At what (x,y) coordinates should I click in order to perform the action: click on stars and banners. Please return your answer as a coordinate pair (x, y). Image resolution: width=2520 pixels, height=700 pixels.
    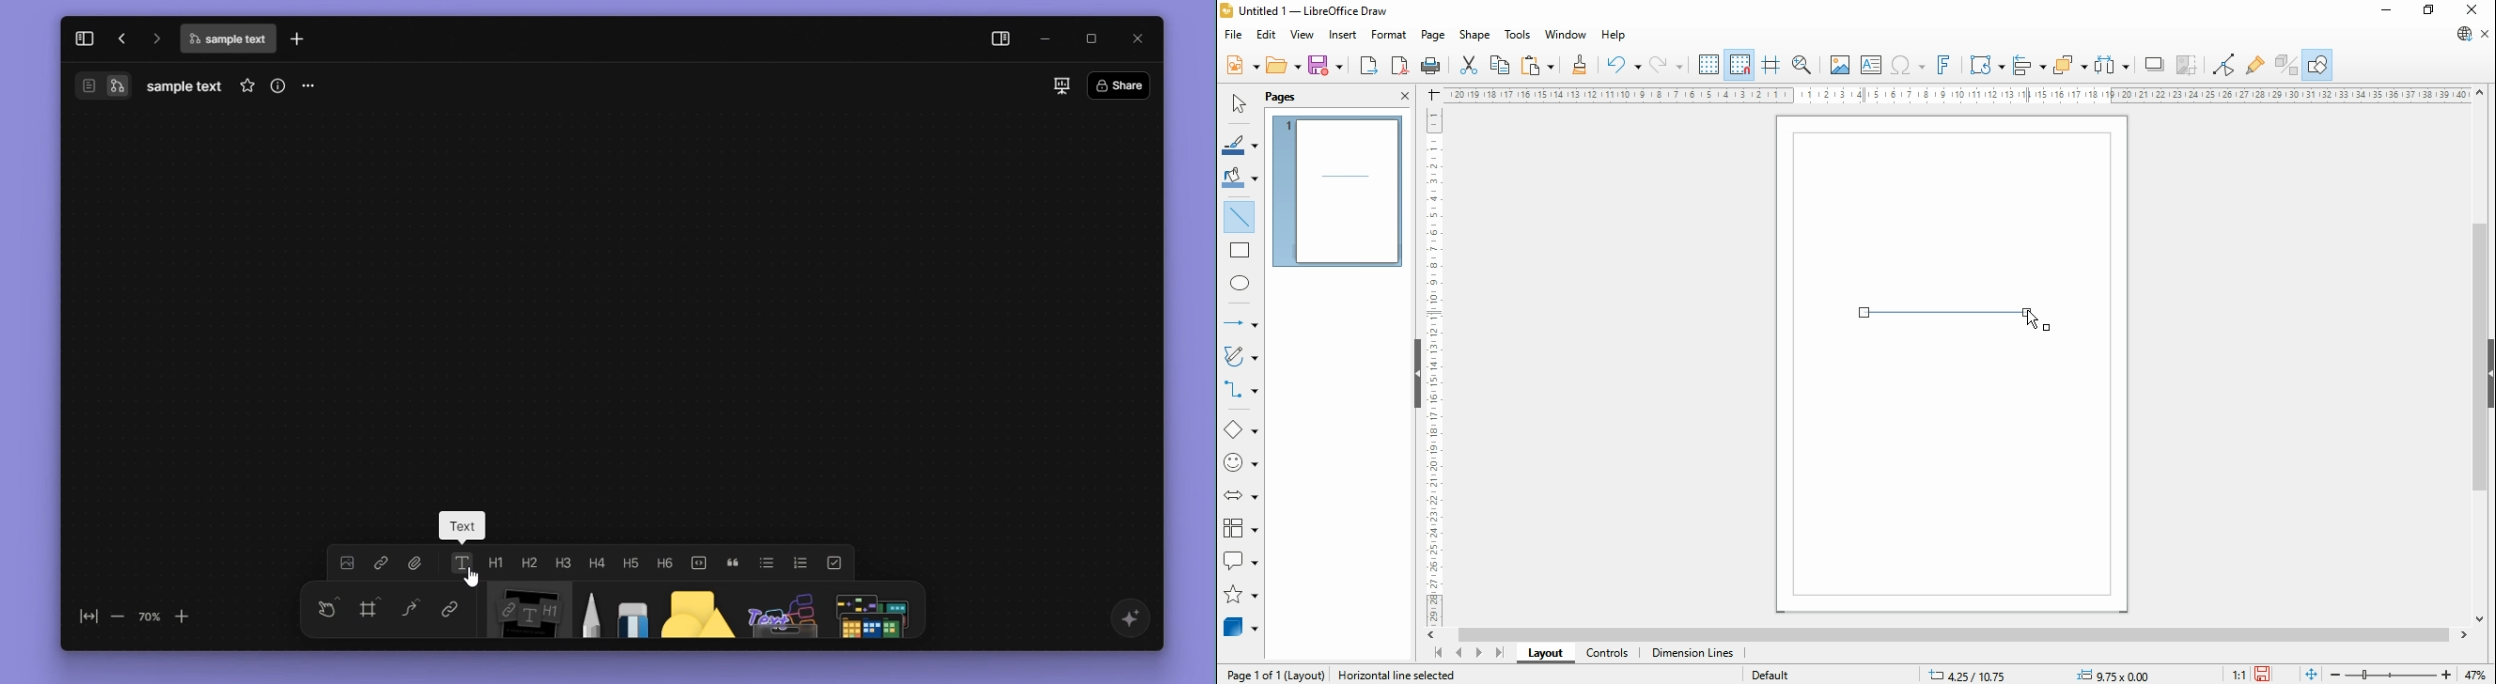
    Looking at the image, I should click on (1238, 593).